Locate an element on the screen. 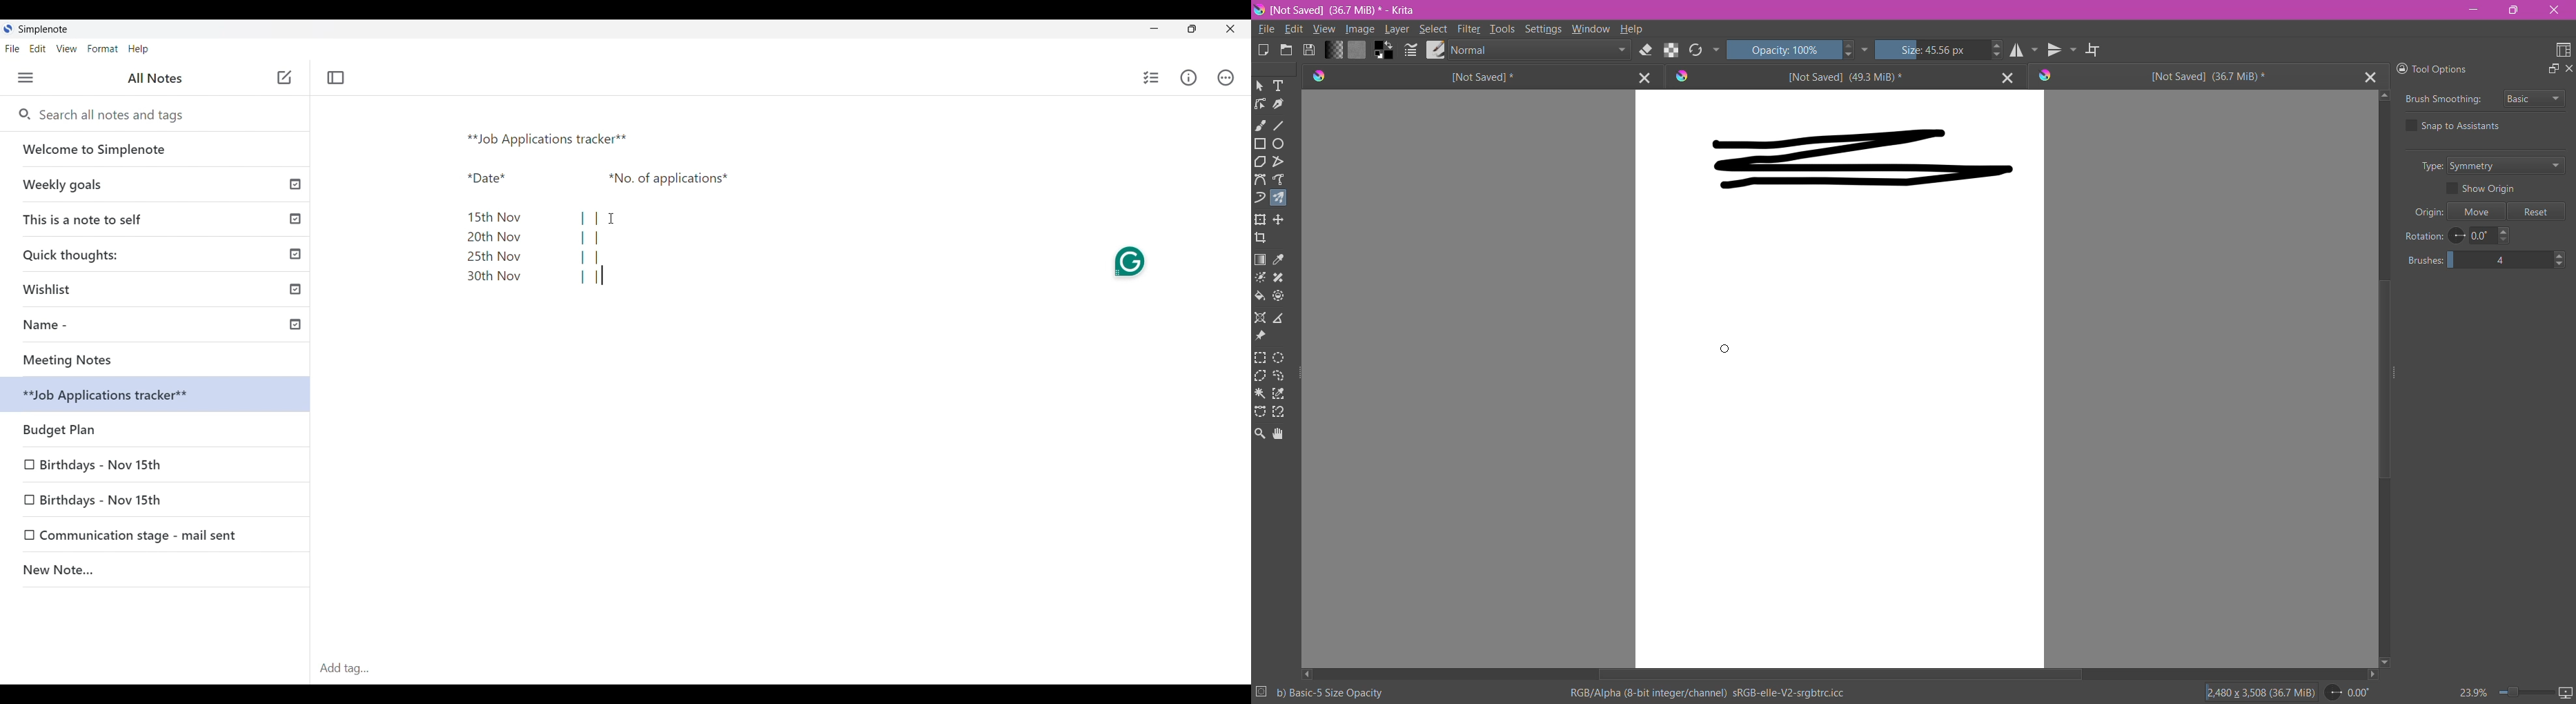 This screenshot has width=2576, height=728. Set Type is located at coordinates (2513, 166).